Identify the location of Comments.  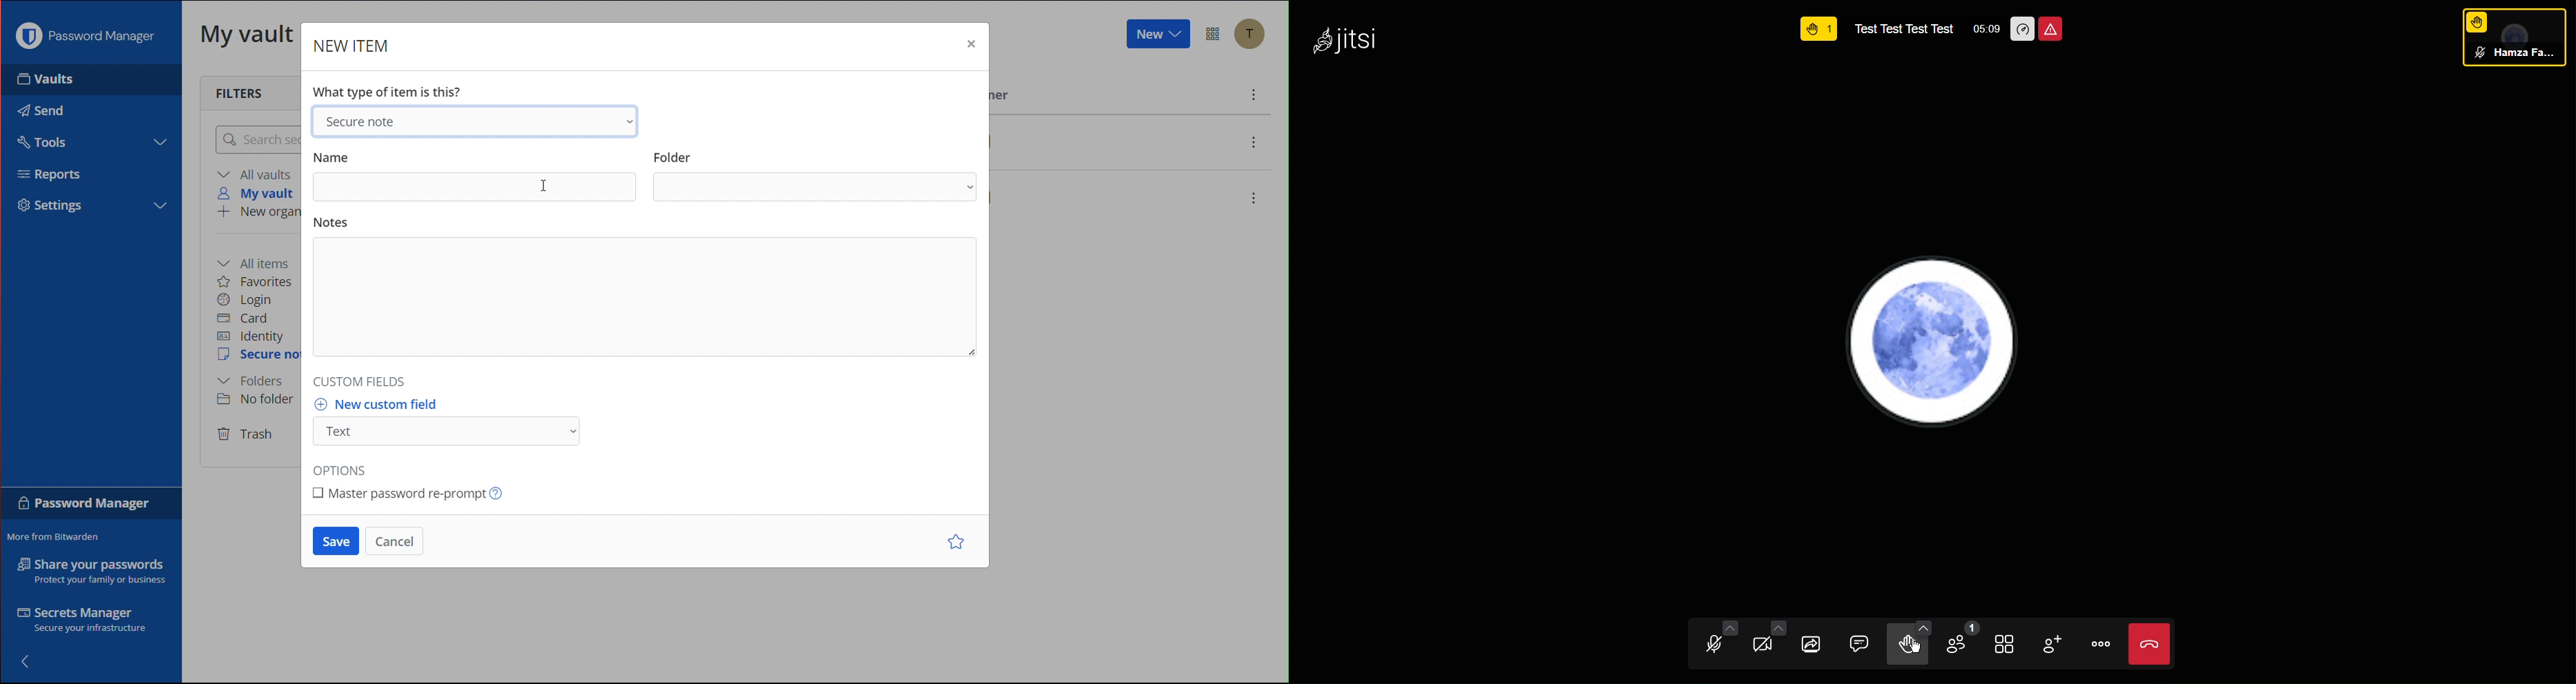
(1863, 641).